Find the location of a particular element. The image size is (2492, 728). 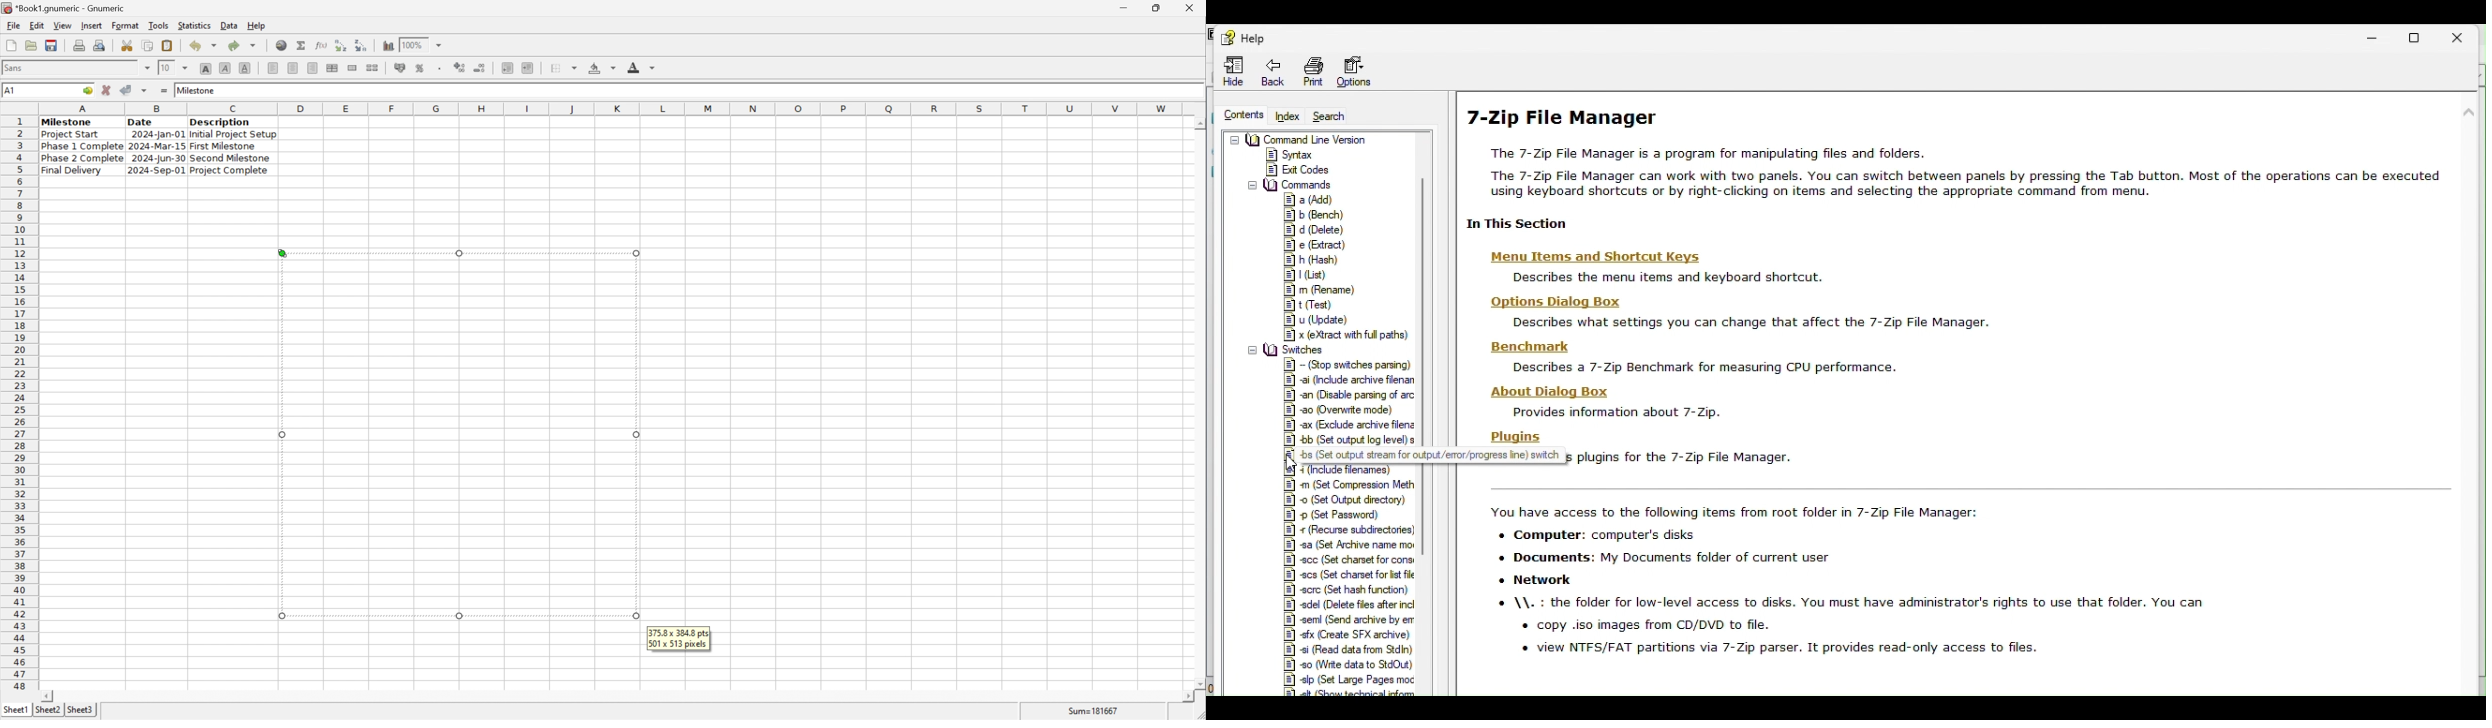

sum in current cell is located at coordinates (303, 45).